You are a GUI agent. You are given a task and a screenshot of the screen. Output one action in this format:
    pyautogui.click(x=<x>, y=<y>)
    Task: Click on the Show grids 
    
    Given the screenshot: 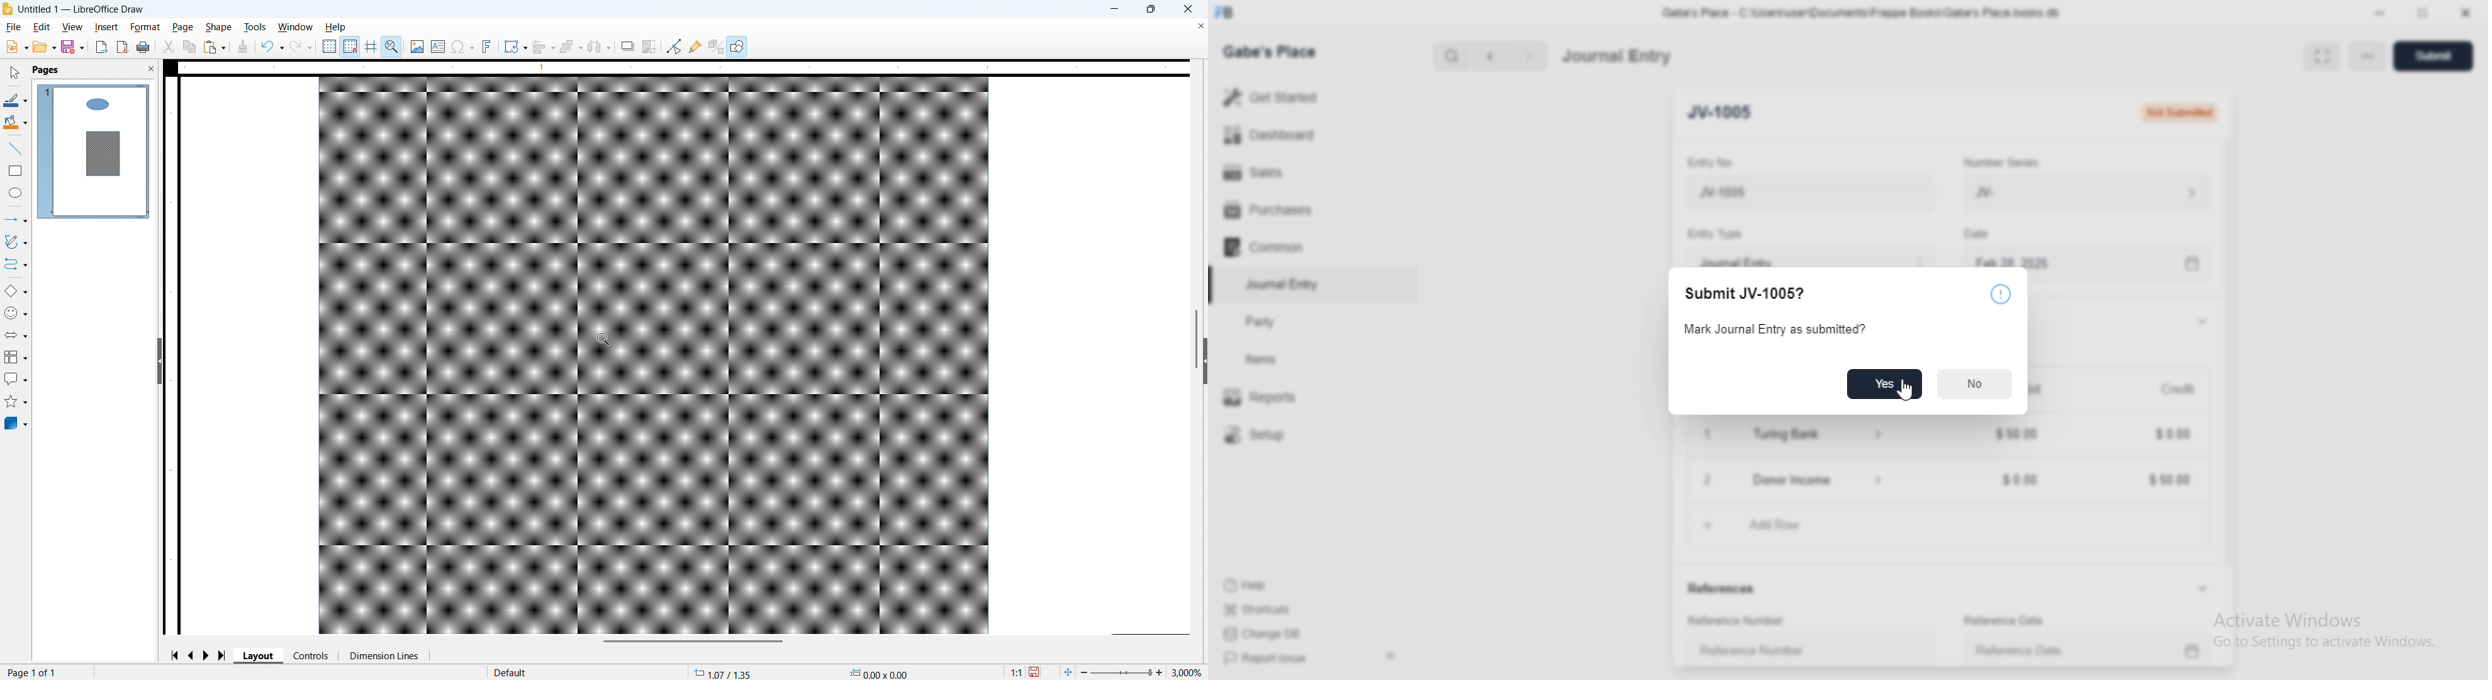 What is the action you would take?
    pyautogui.click(x=329, y=46)
    